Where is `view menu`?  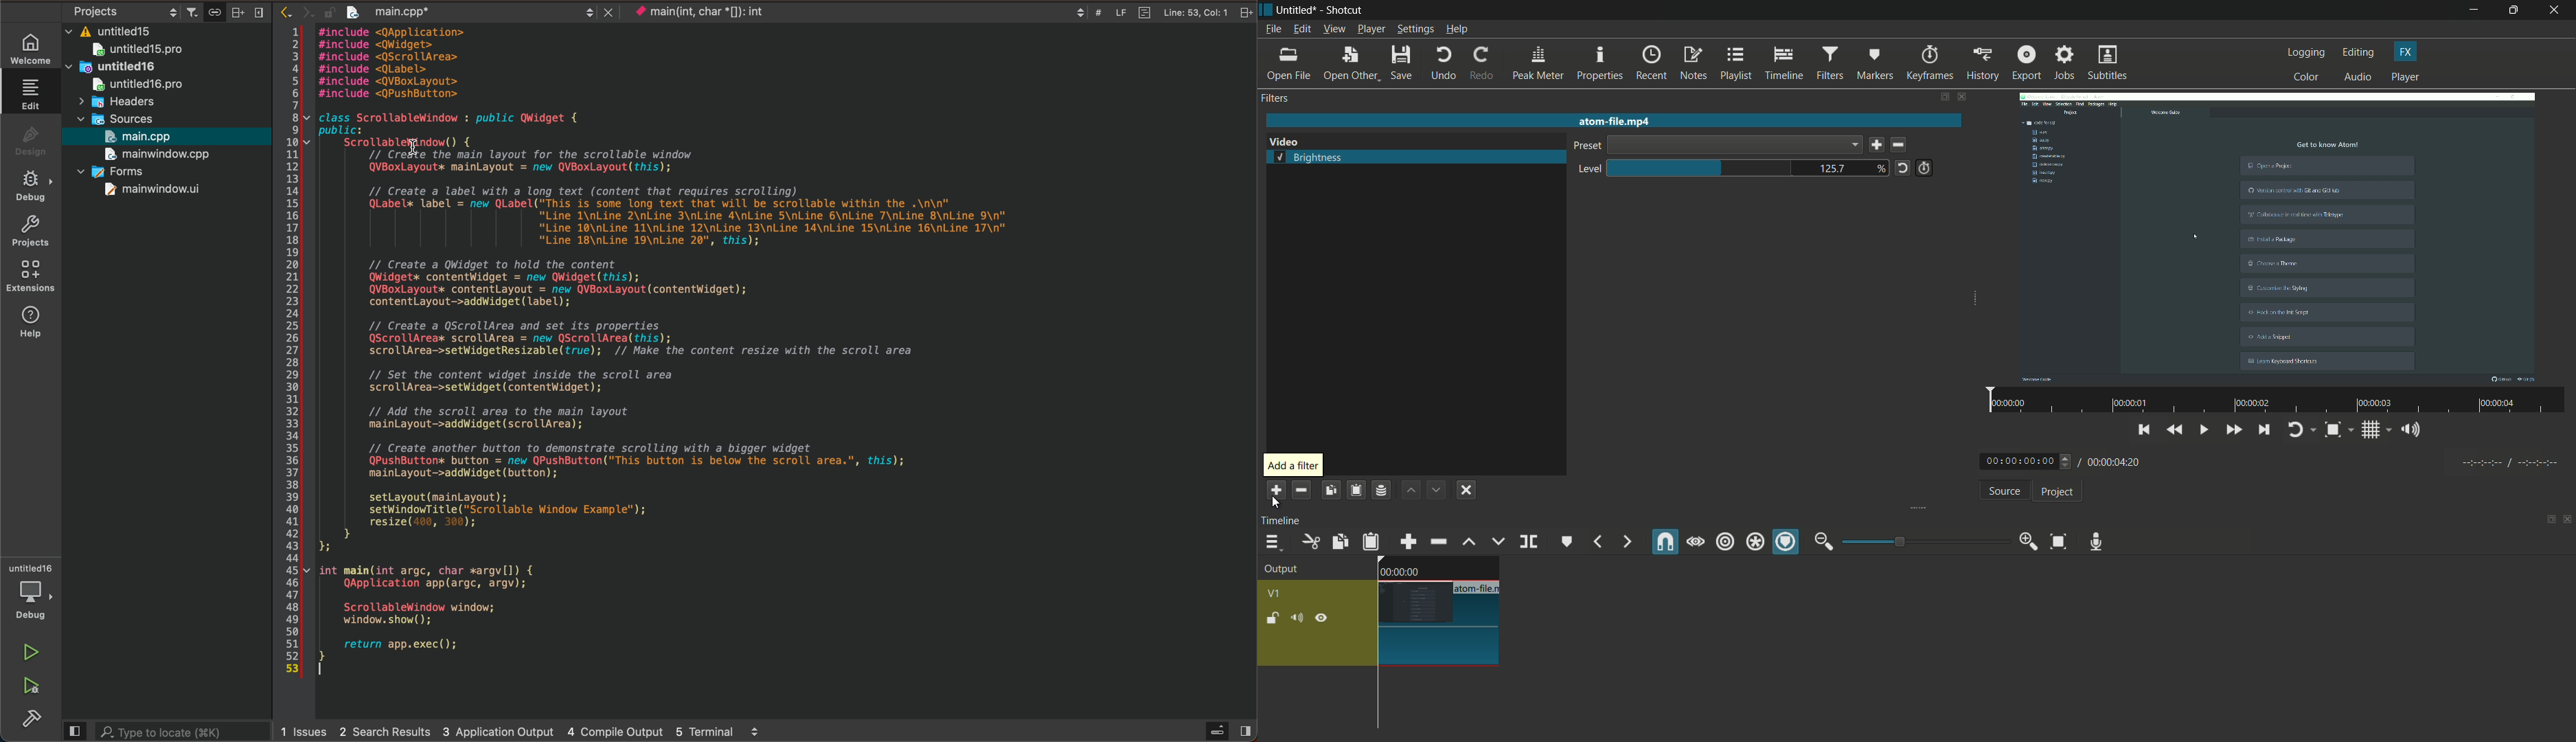 view menu is located at coordinates (1334, 29).